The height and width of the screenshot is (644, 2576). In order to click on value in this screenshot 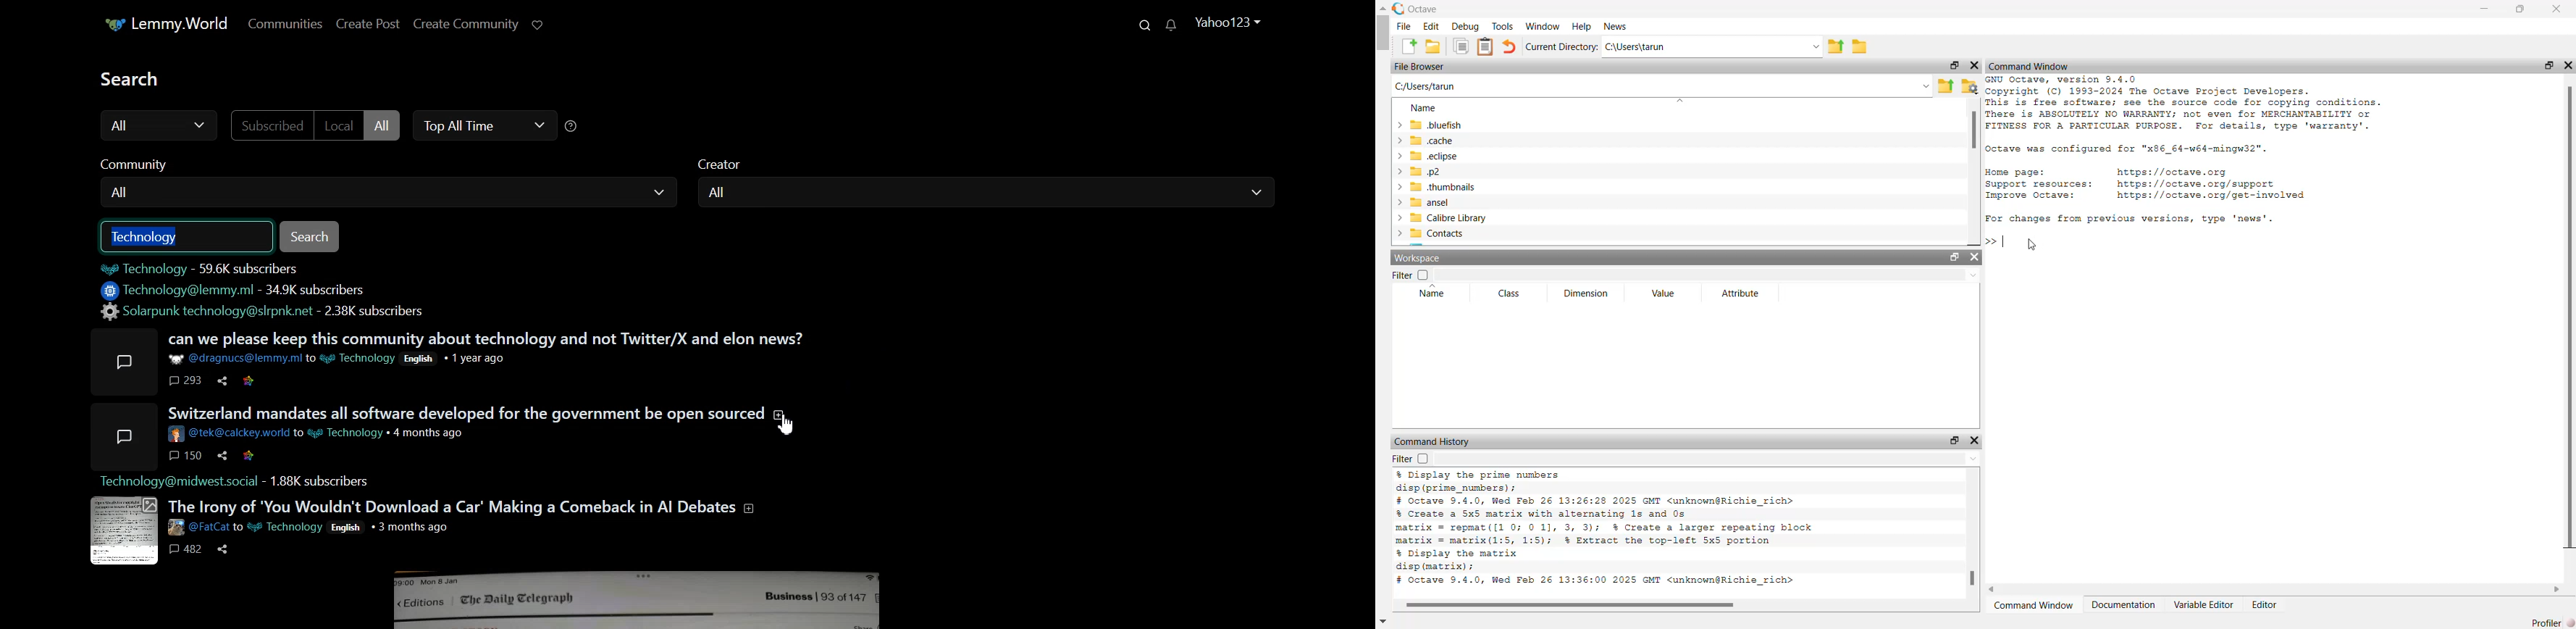, I will do `click(1664, 295)`.